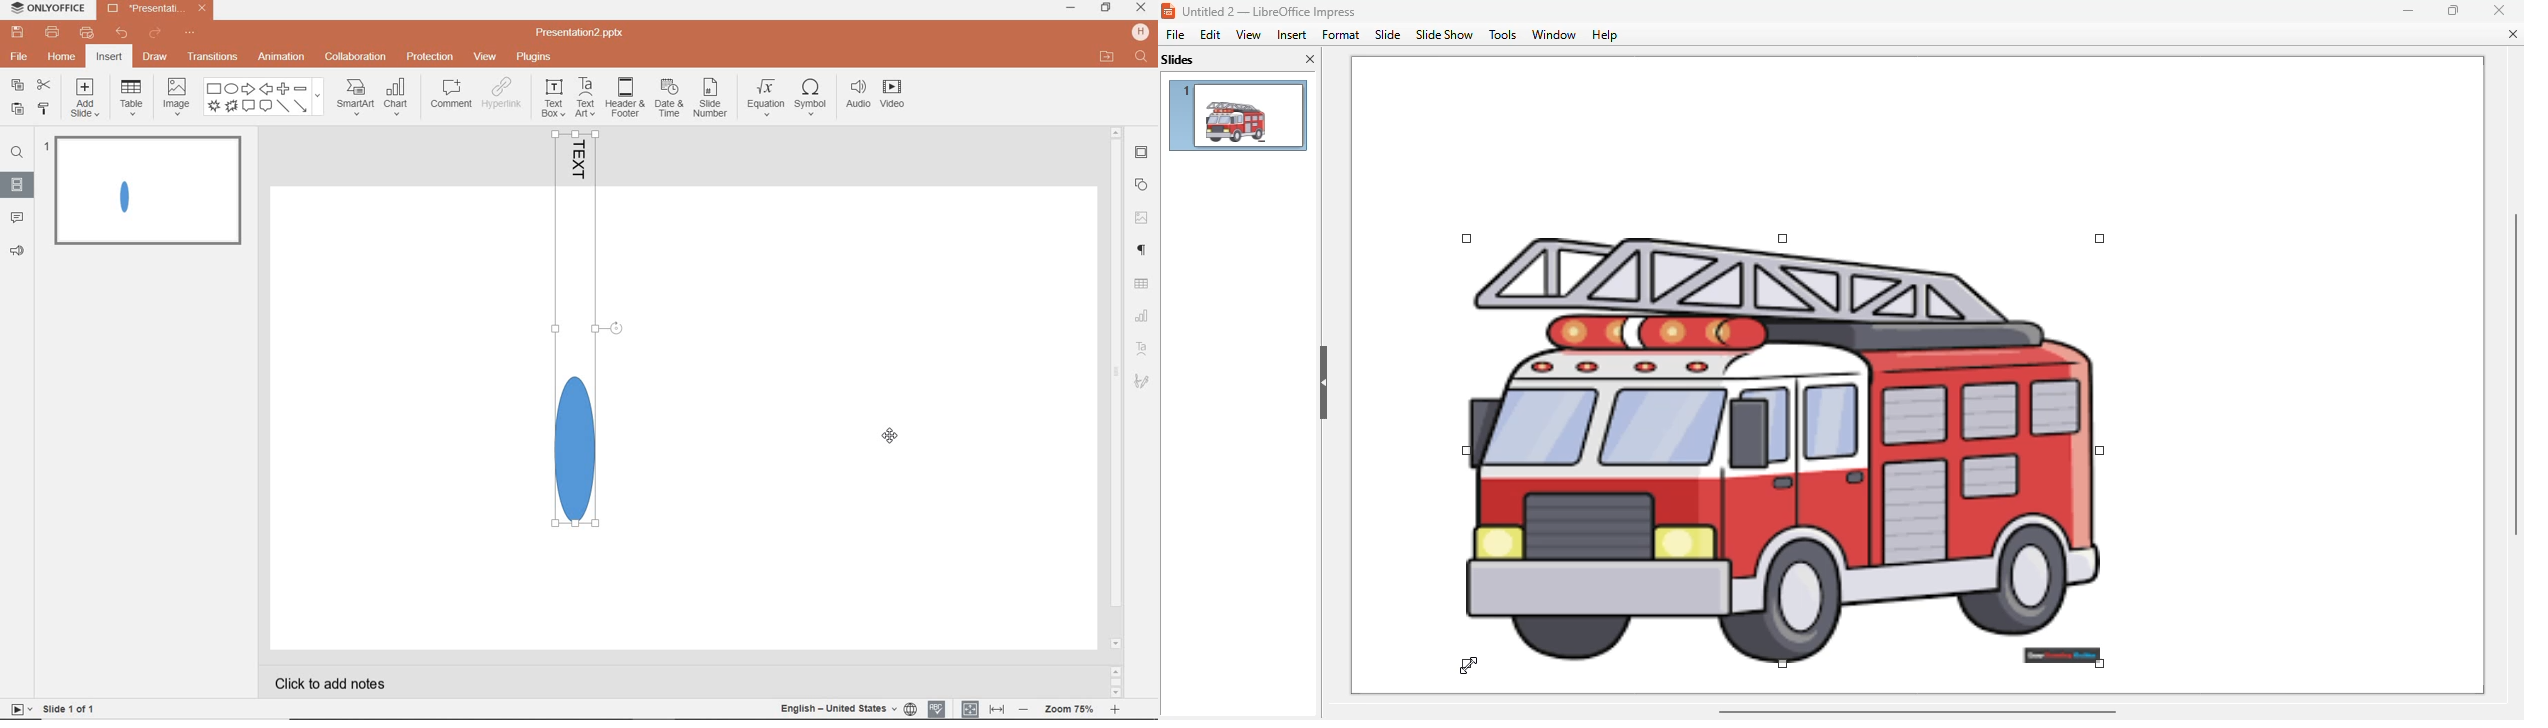 Image resolution: width=2548 pixels, height=728 pixels. I want to click on minimize, so click(1070, 8).